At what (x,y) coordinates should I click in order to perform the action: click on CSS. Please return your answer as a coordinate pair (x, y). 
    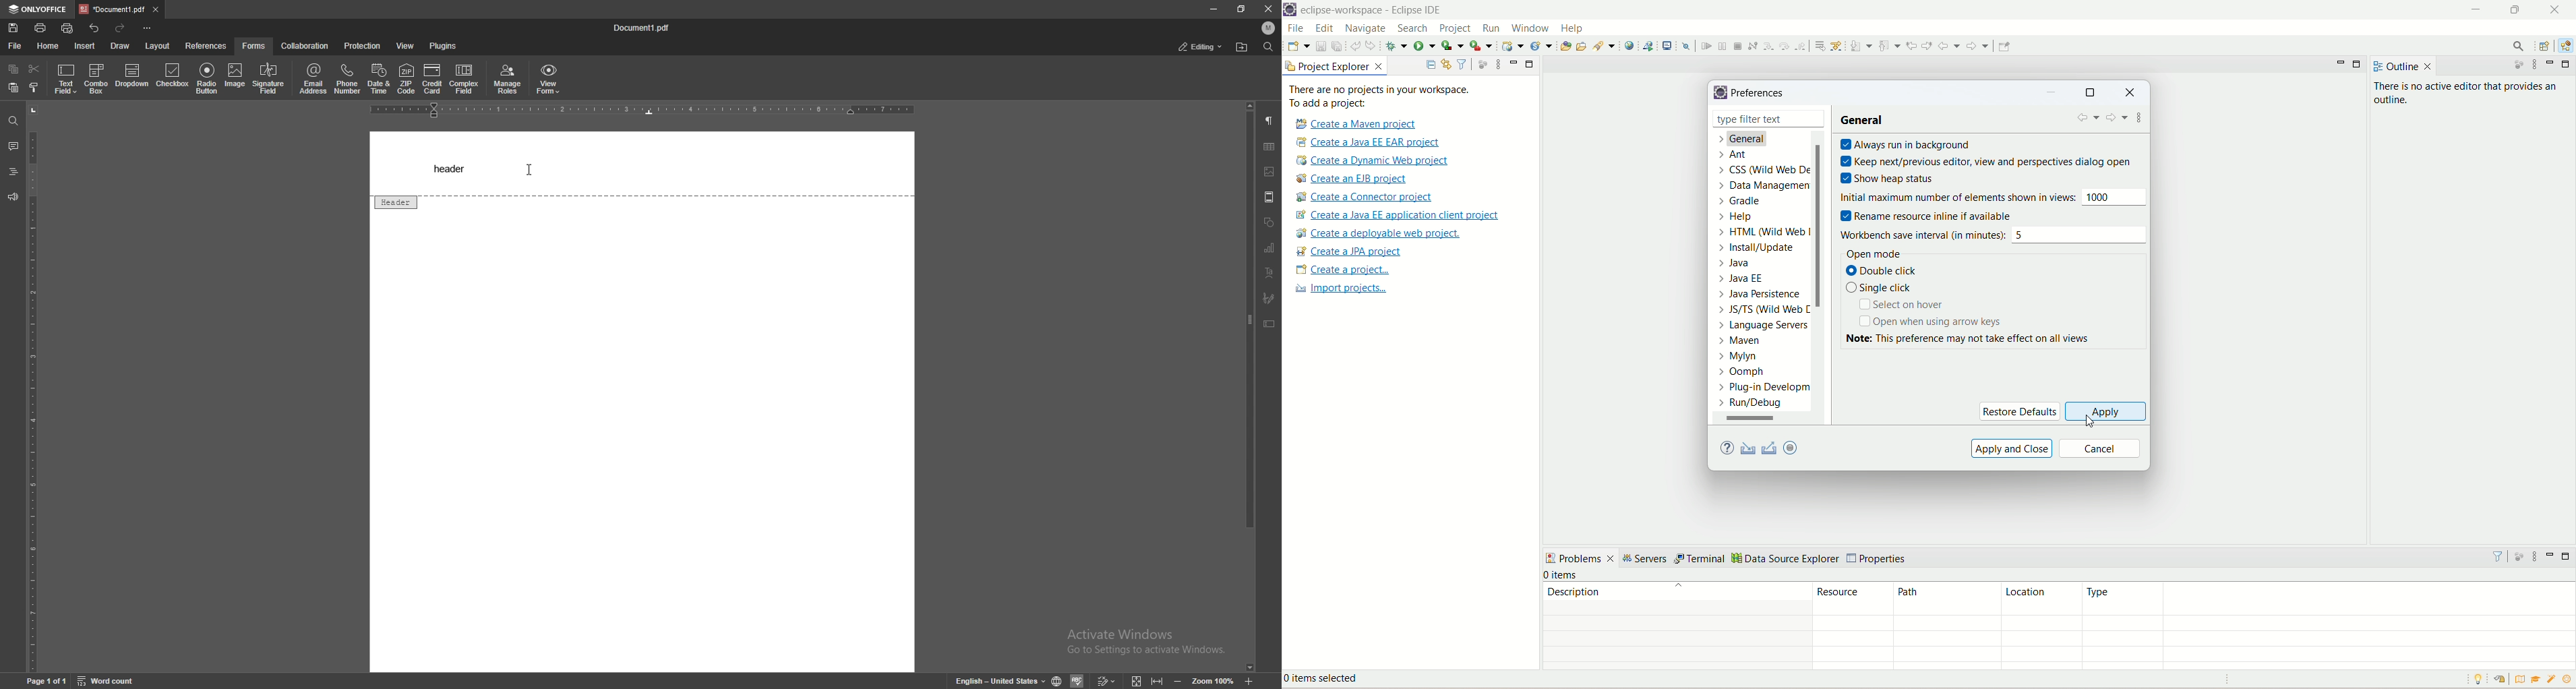
    Looking at the image, I should click on (1762, 172).